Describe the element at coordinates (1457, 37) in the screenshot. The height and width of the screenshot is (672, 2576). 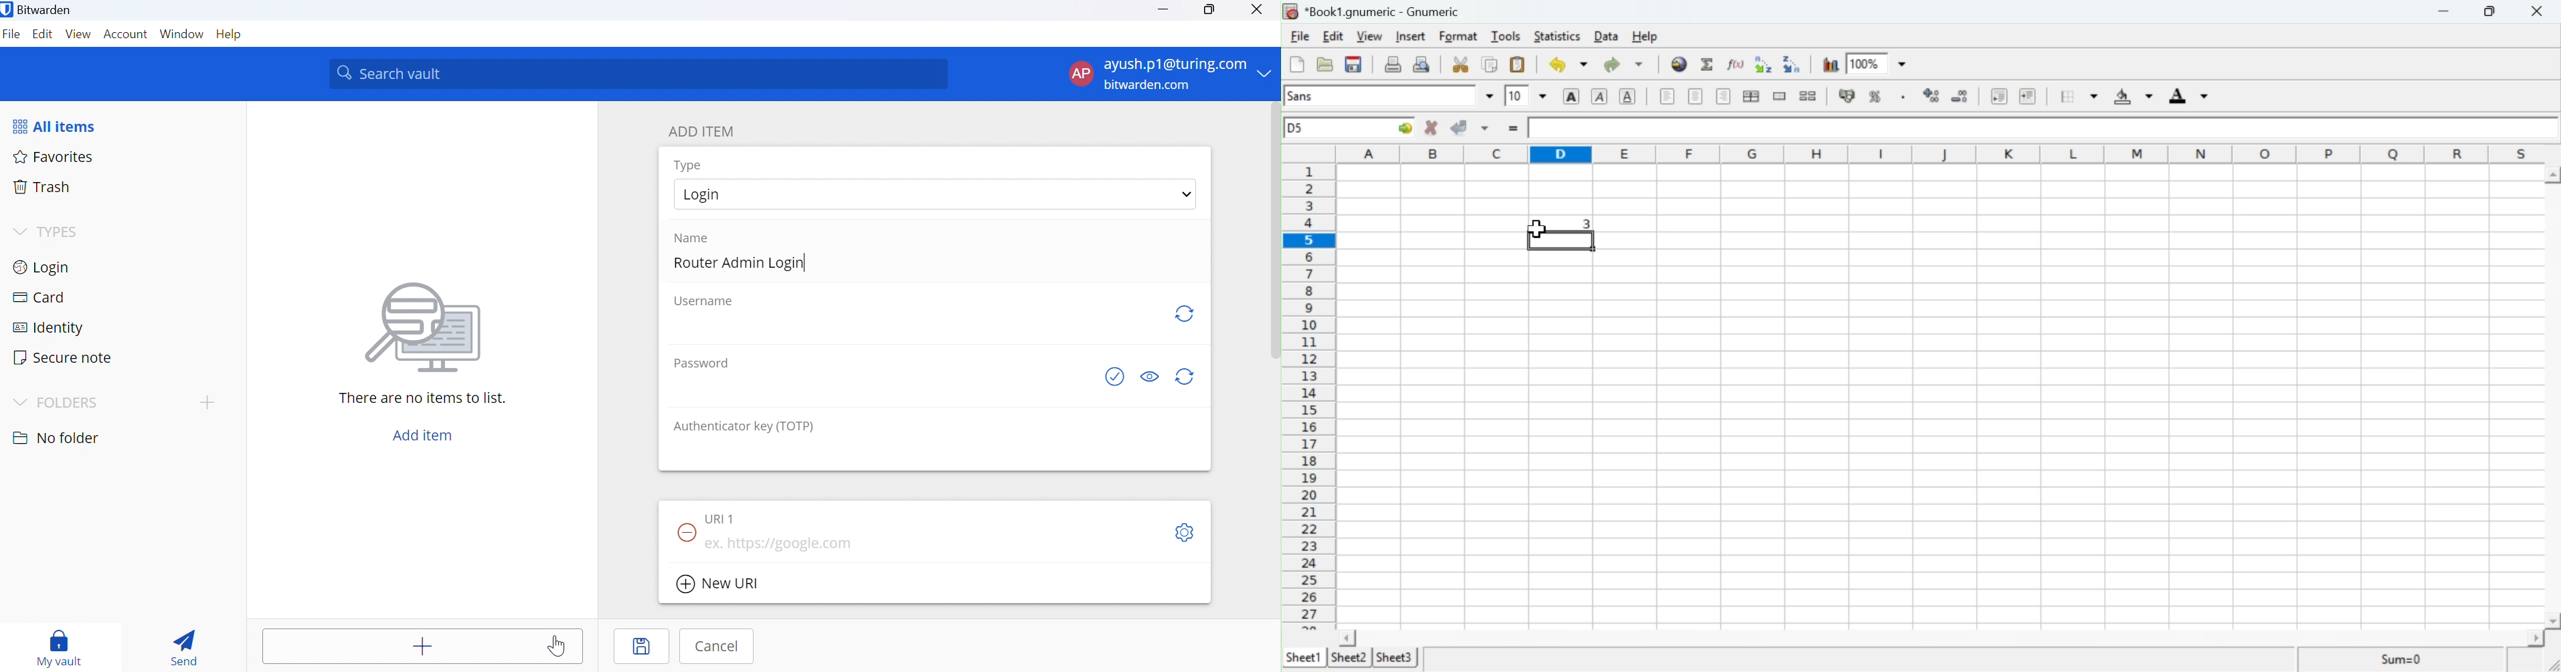
I see `Format` at that location.